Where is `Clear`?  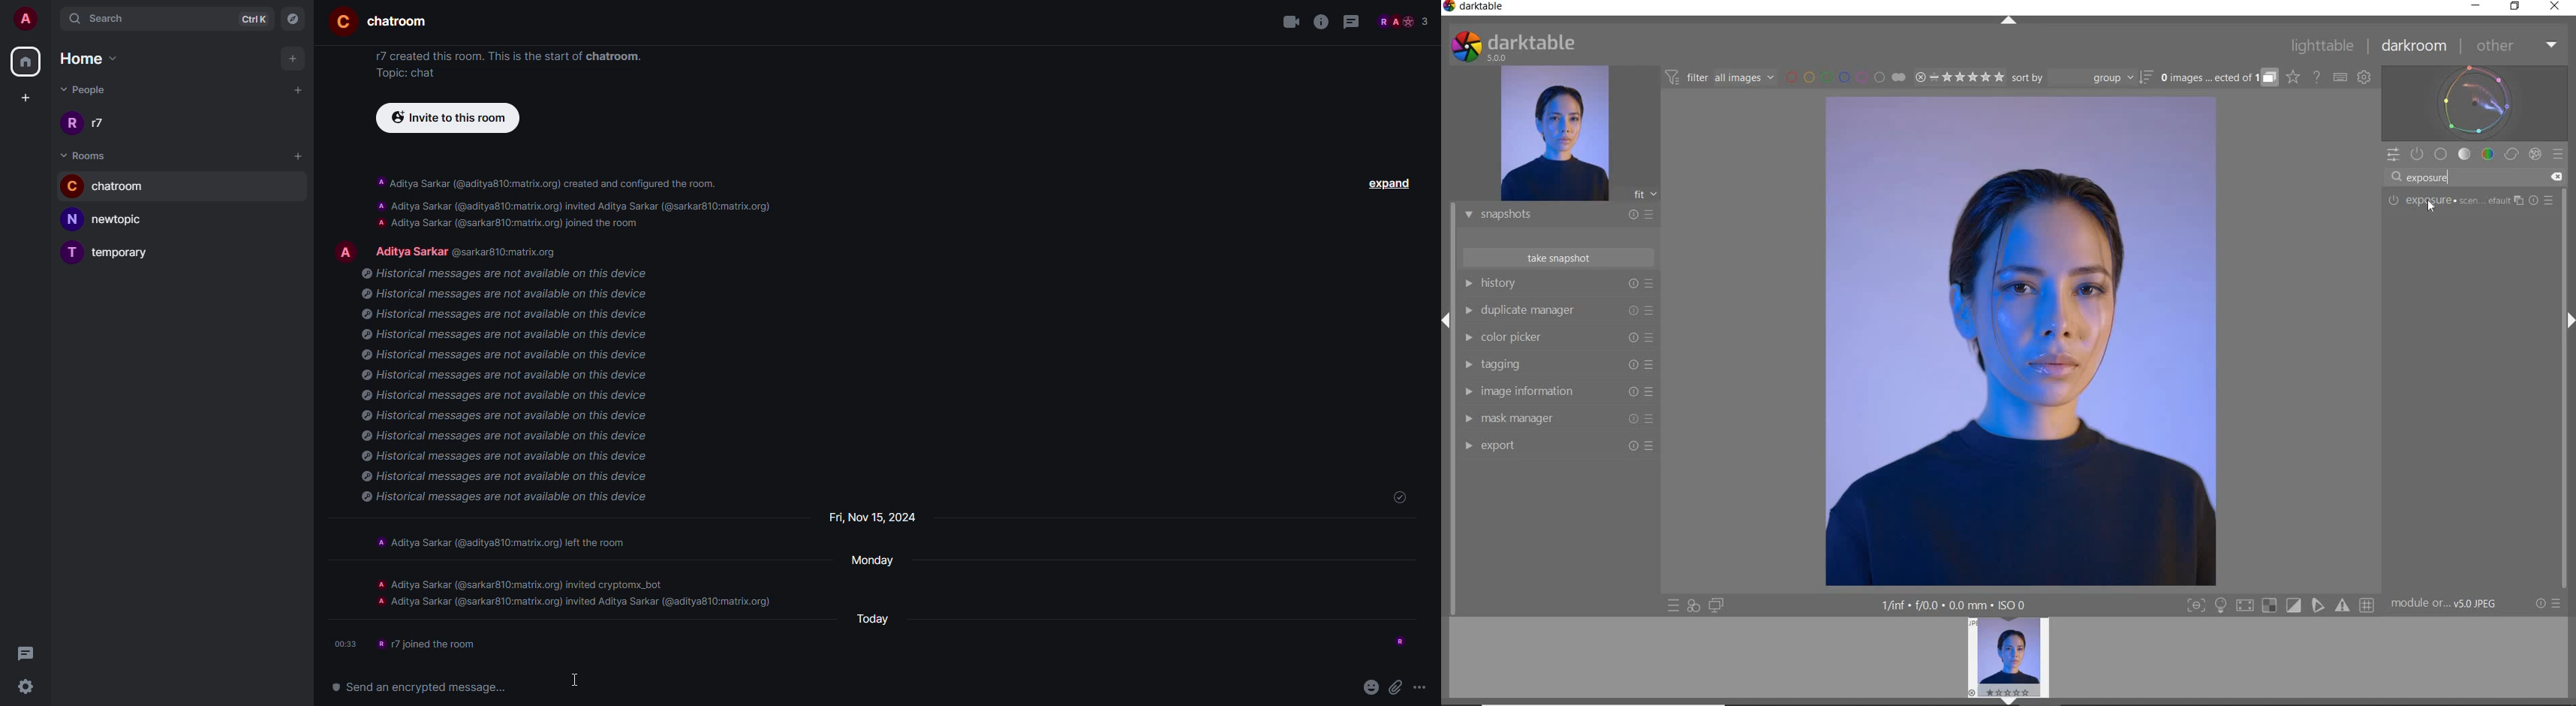
Clear is located at coordinates (2555, 176).